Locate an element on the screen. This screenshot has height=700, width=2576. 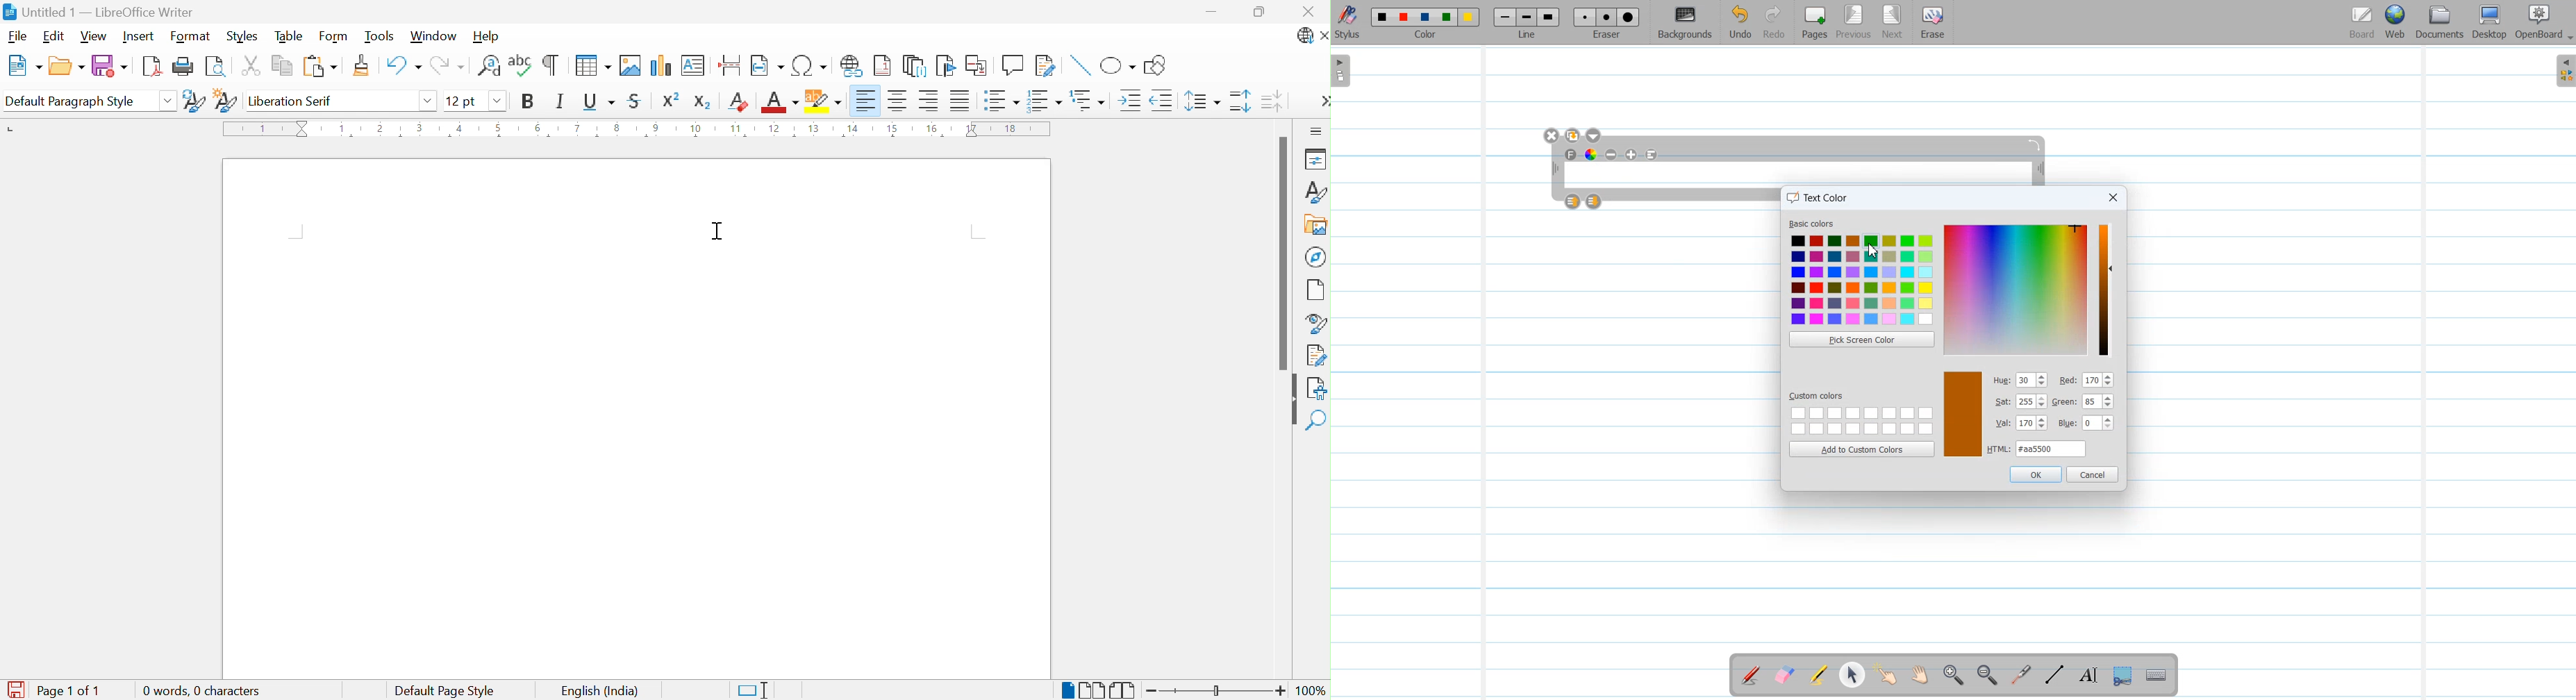
Zoom out is located at coordinates (1152, 692).